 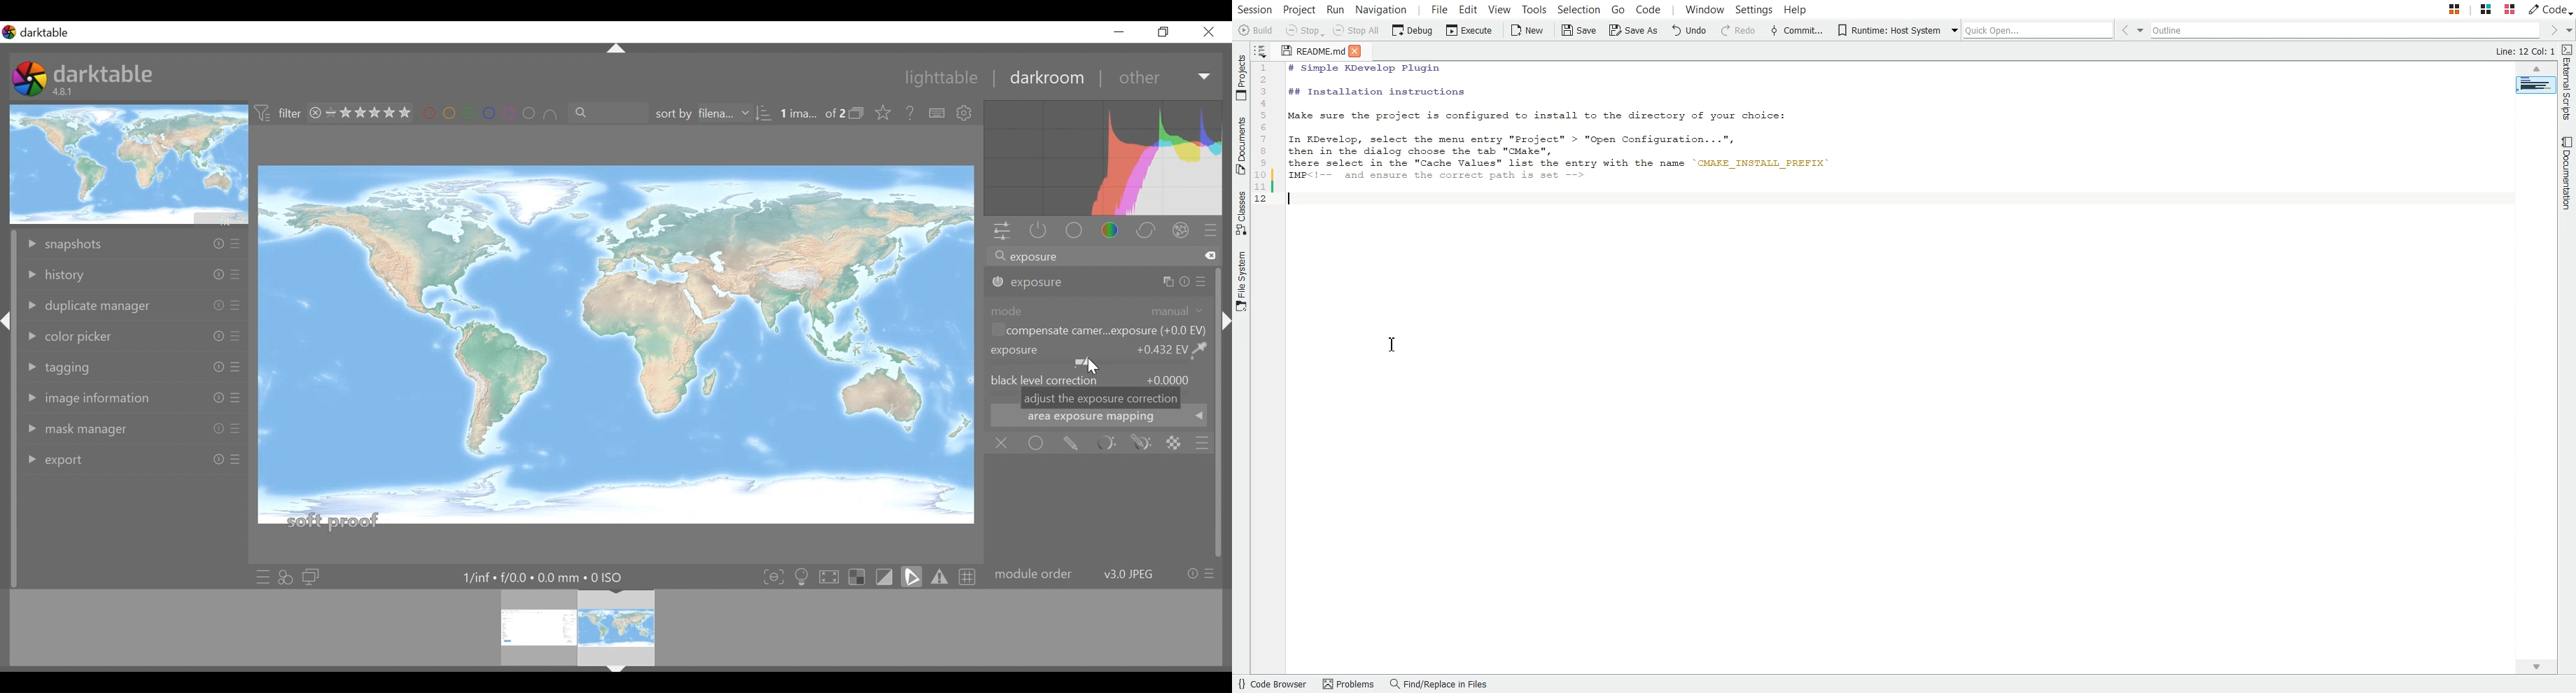 I want to click on toggle gamut checking, so click(x=940, y=576).